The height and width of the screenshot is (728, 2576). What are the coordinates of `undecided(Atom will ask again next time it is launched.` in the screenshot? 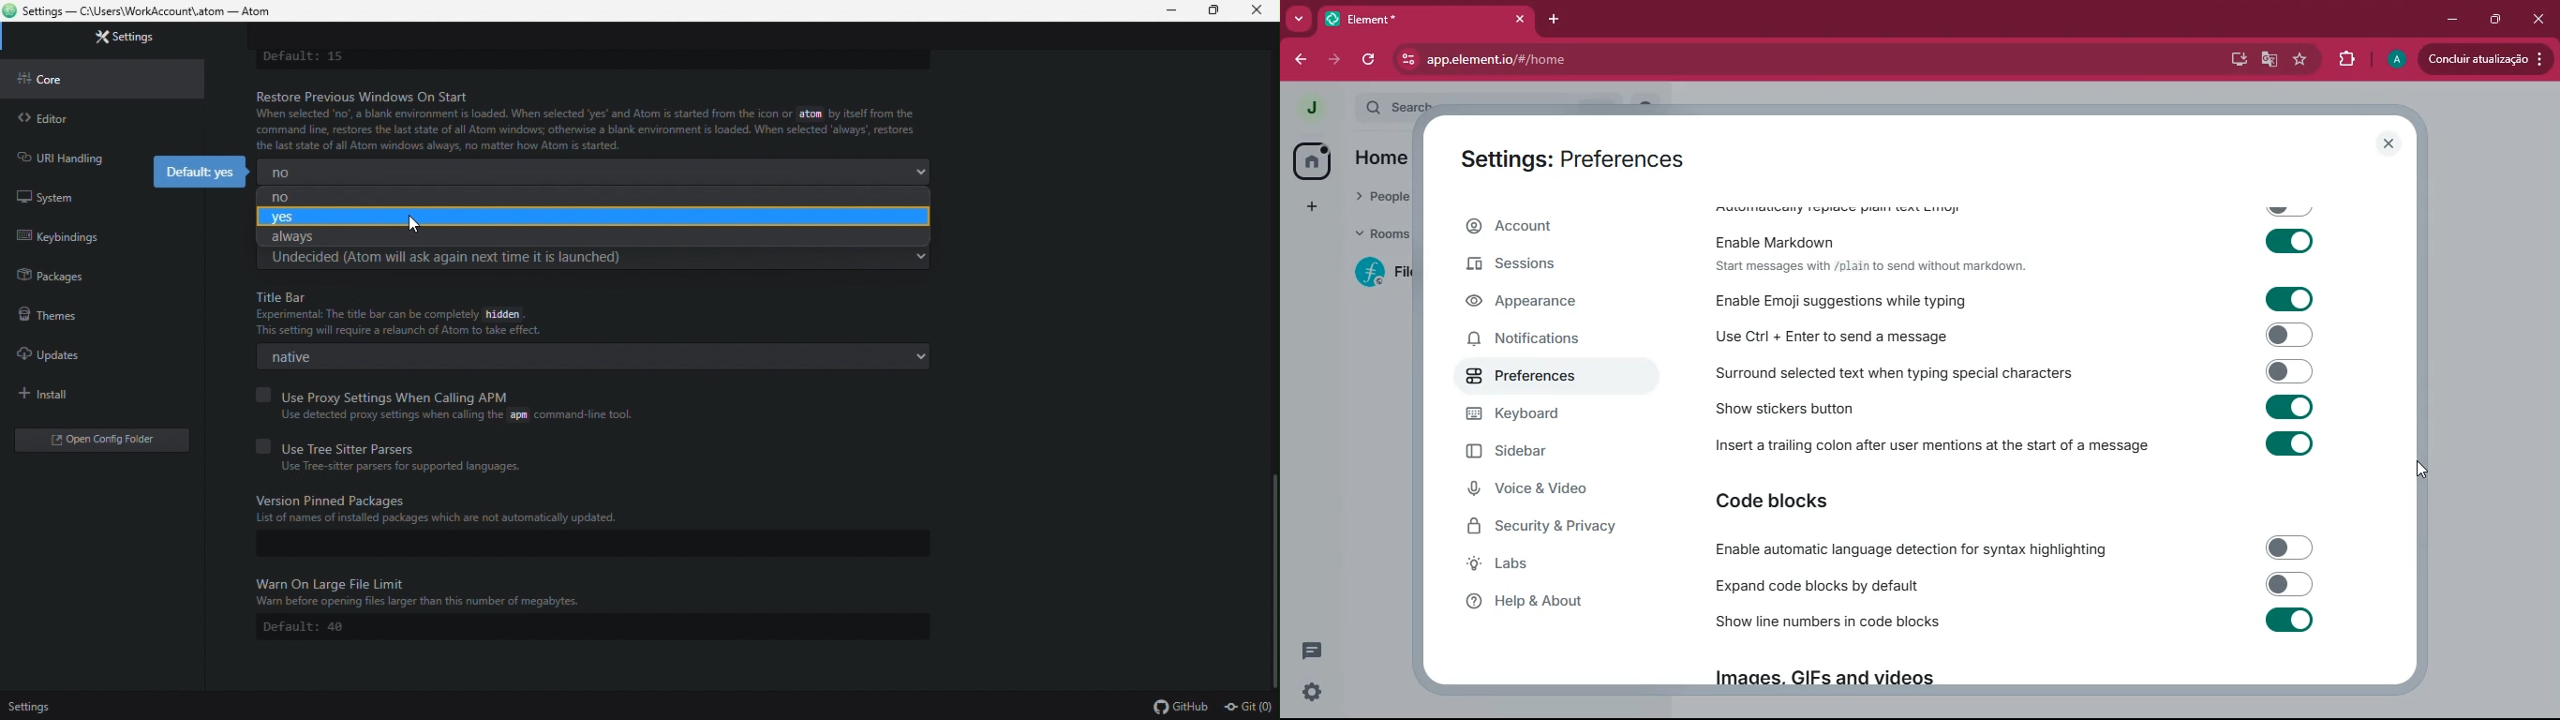 It's located at (595, 259).